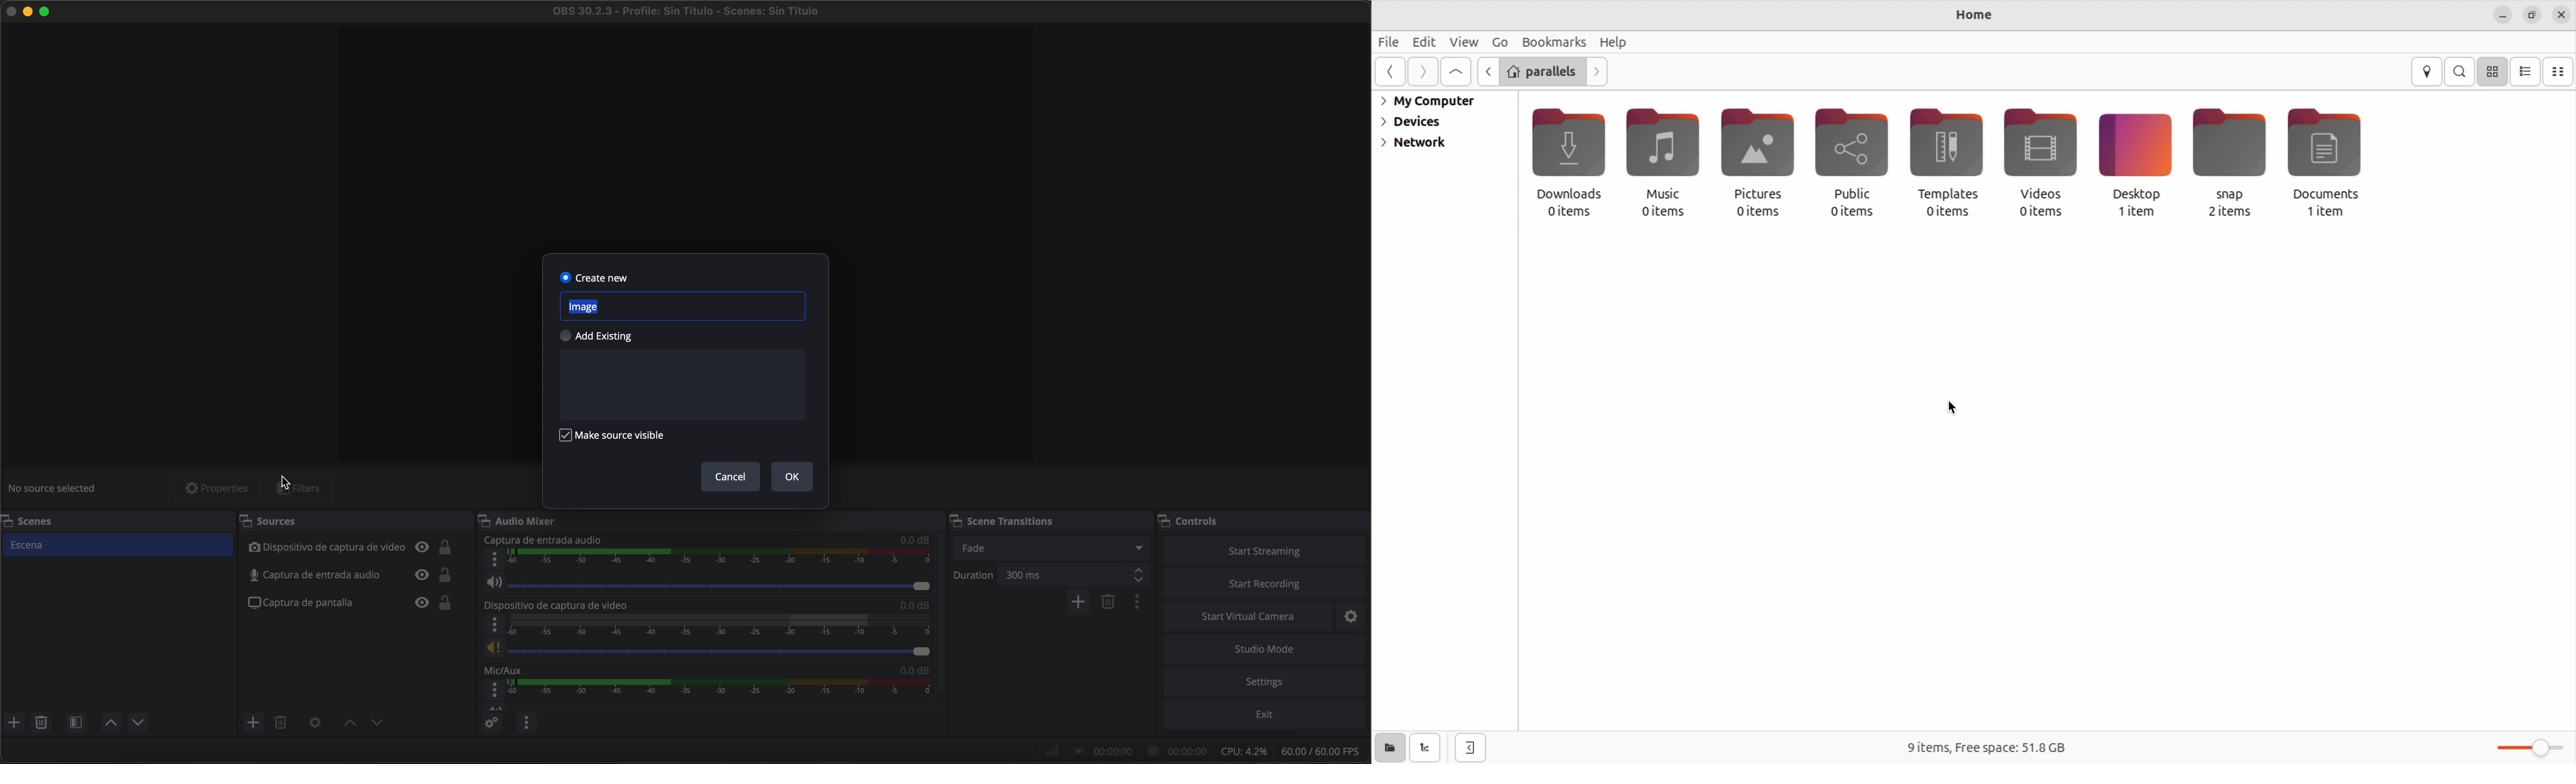 The image size is (2576, 784). What do you see at coordinates (1198, 518) in the screenshot?
I see `controls` at bounding box center [1198, 518].